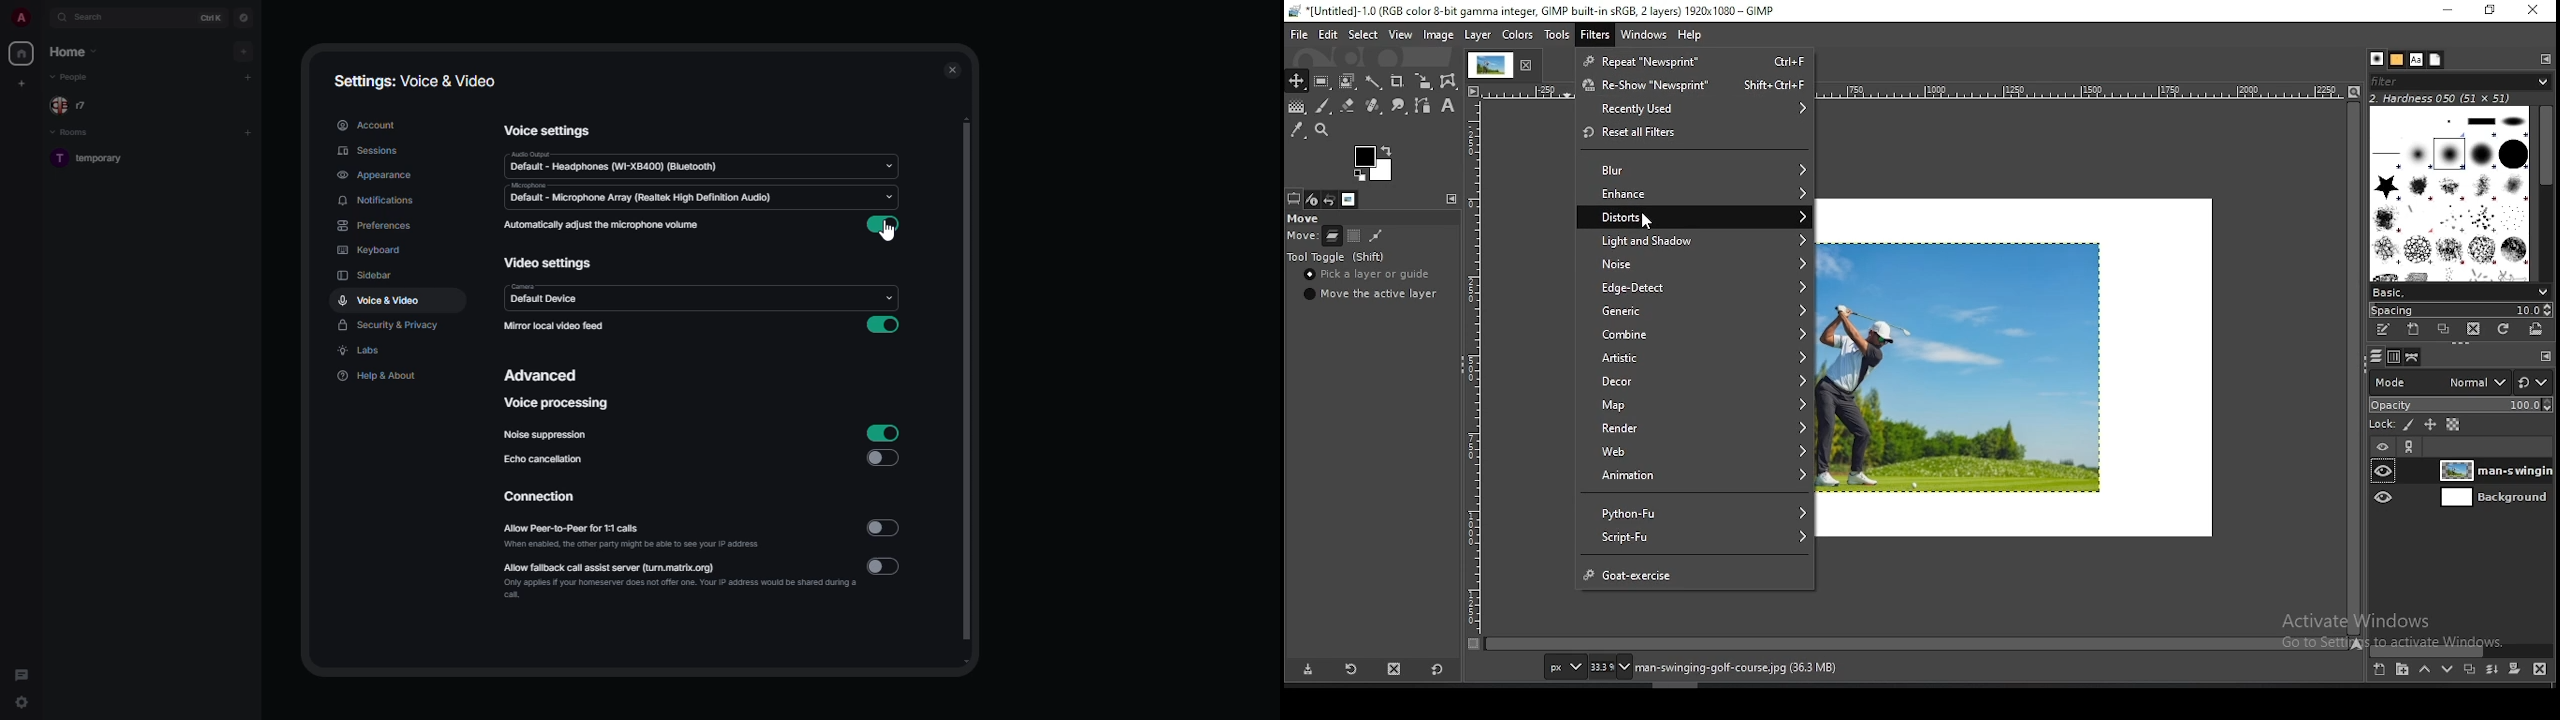 This screenshot has height=728, width=2576. Describe the element at coordinates (1363, 35) in the screenshot. I see `select` at that location.